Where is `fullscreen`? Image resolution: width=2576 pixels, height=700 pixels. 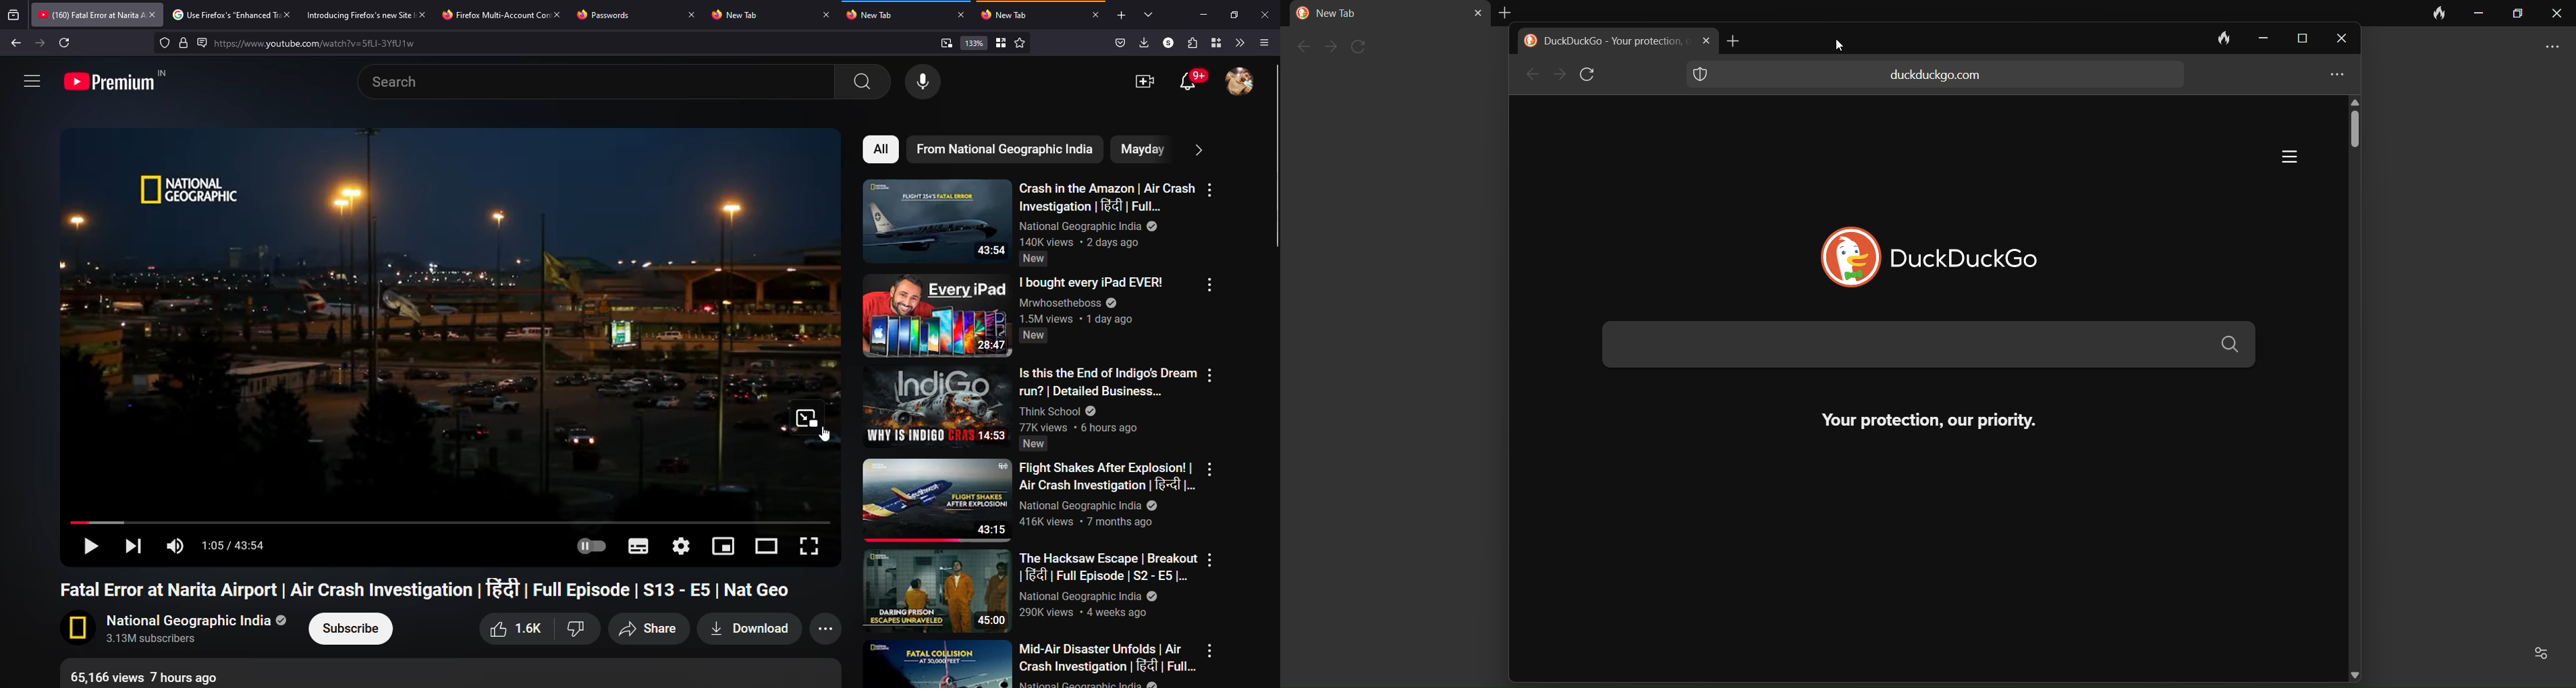
fullscreen is located at coordinates (808, 545).